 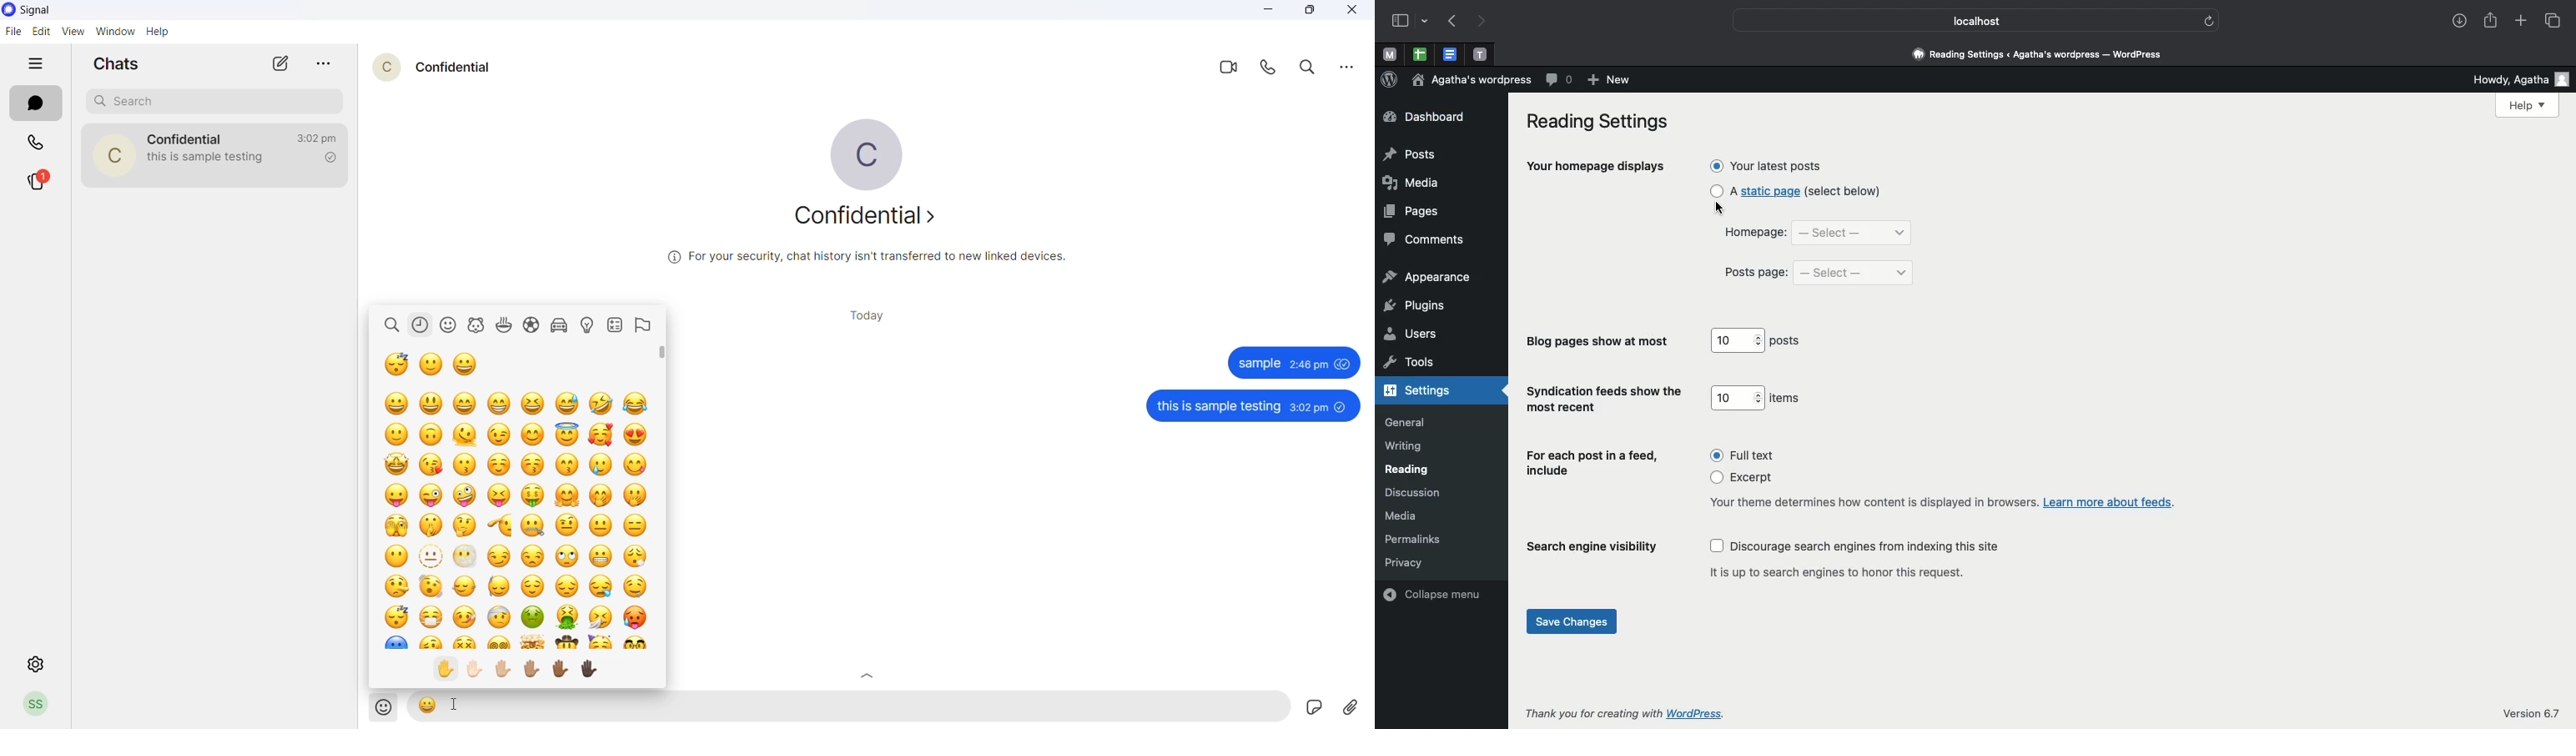 What do you see at coordinates (392, 325) in the screenshot?
I see `search emoji` at bounding box center [392, 325].